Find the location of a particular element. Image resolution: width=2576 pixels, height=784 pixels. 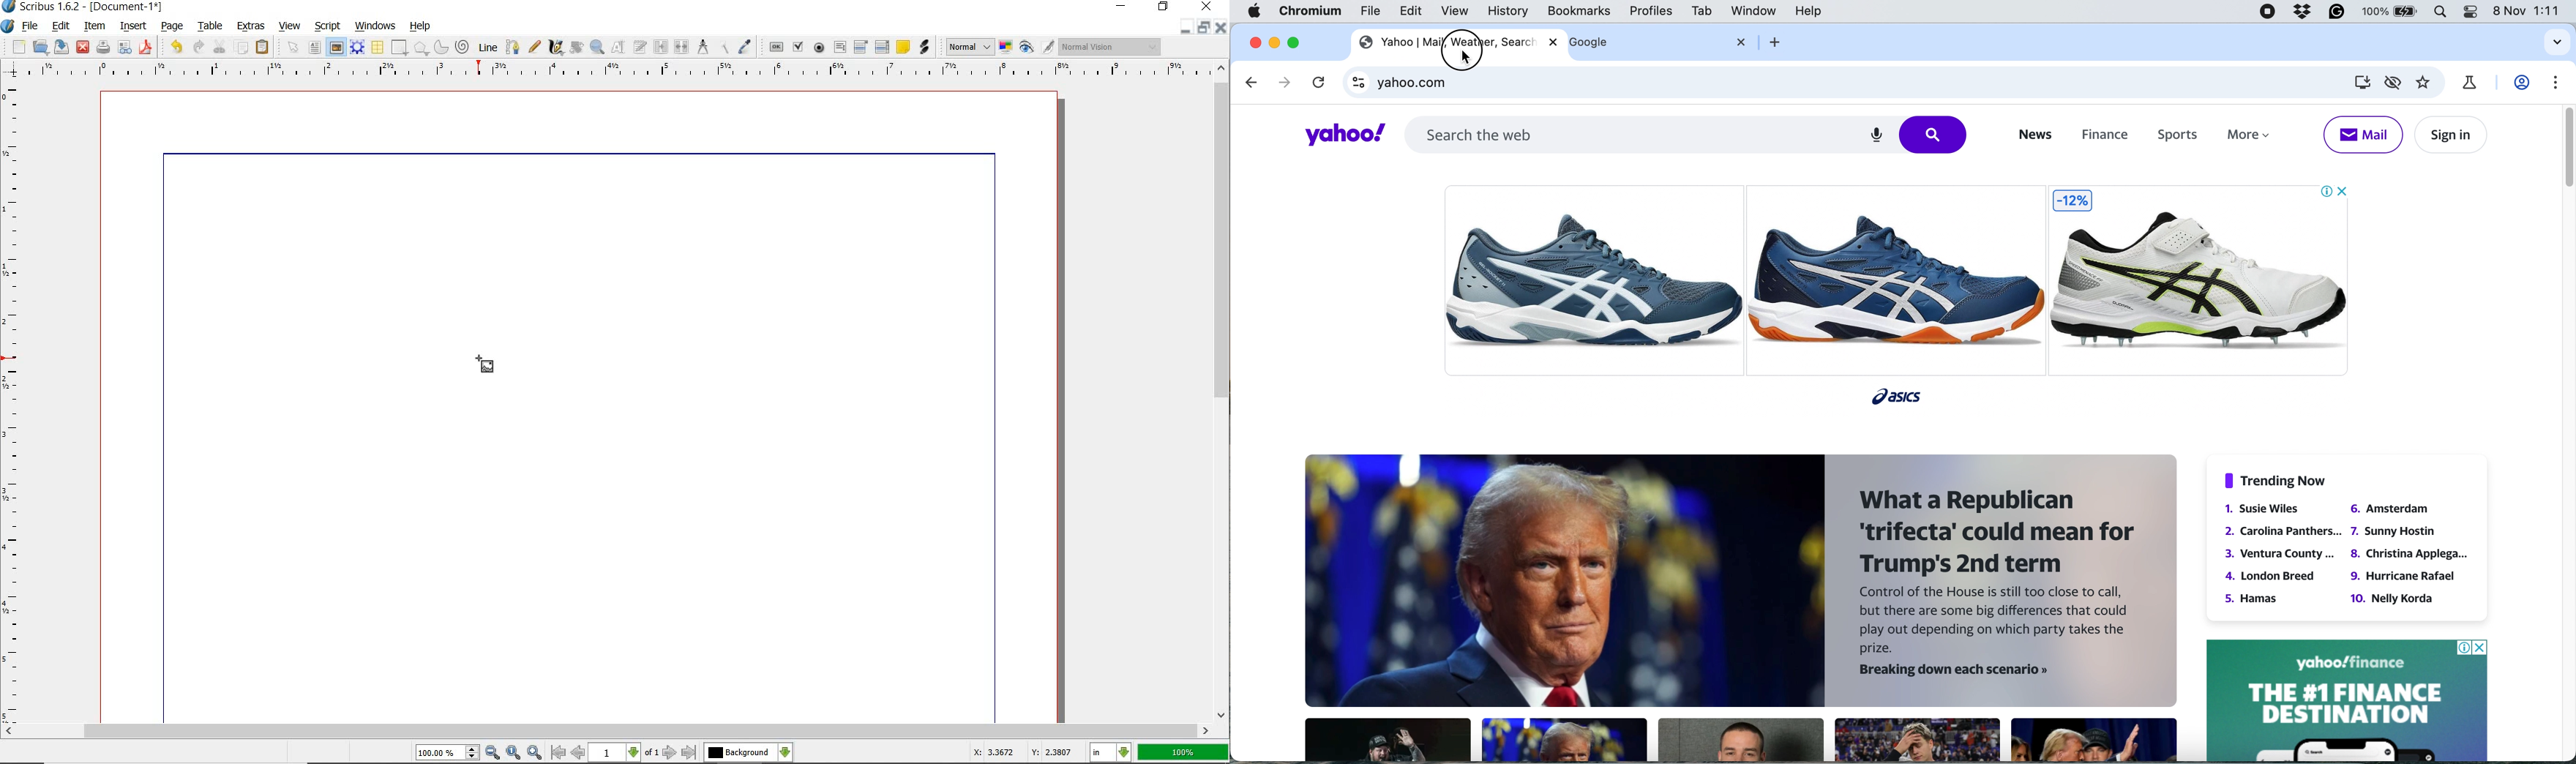

text frame is located at coordinates (313, 48).